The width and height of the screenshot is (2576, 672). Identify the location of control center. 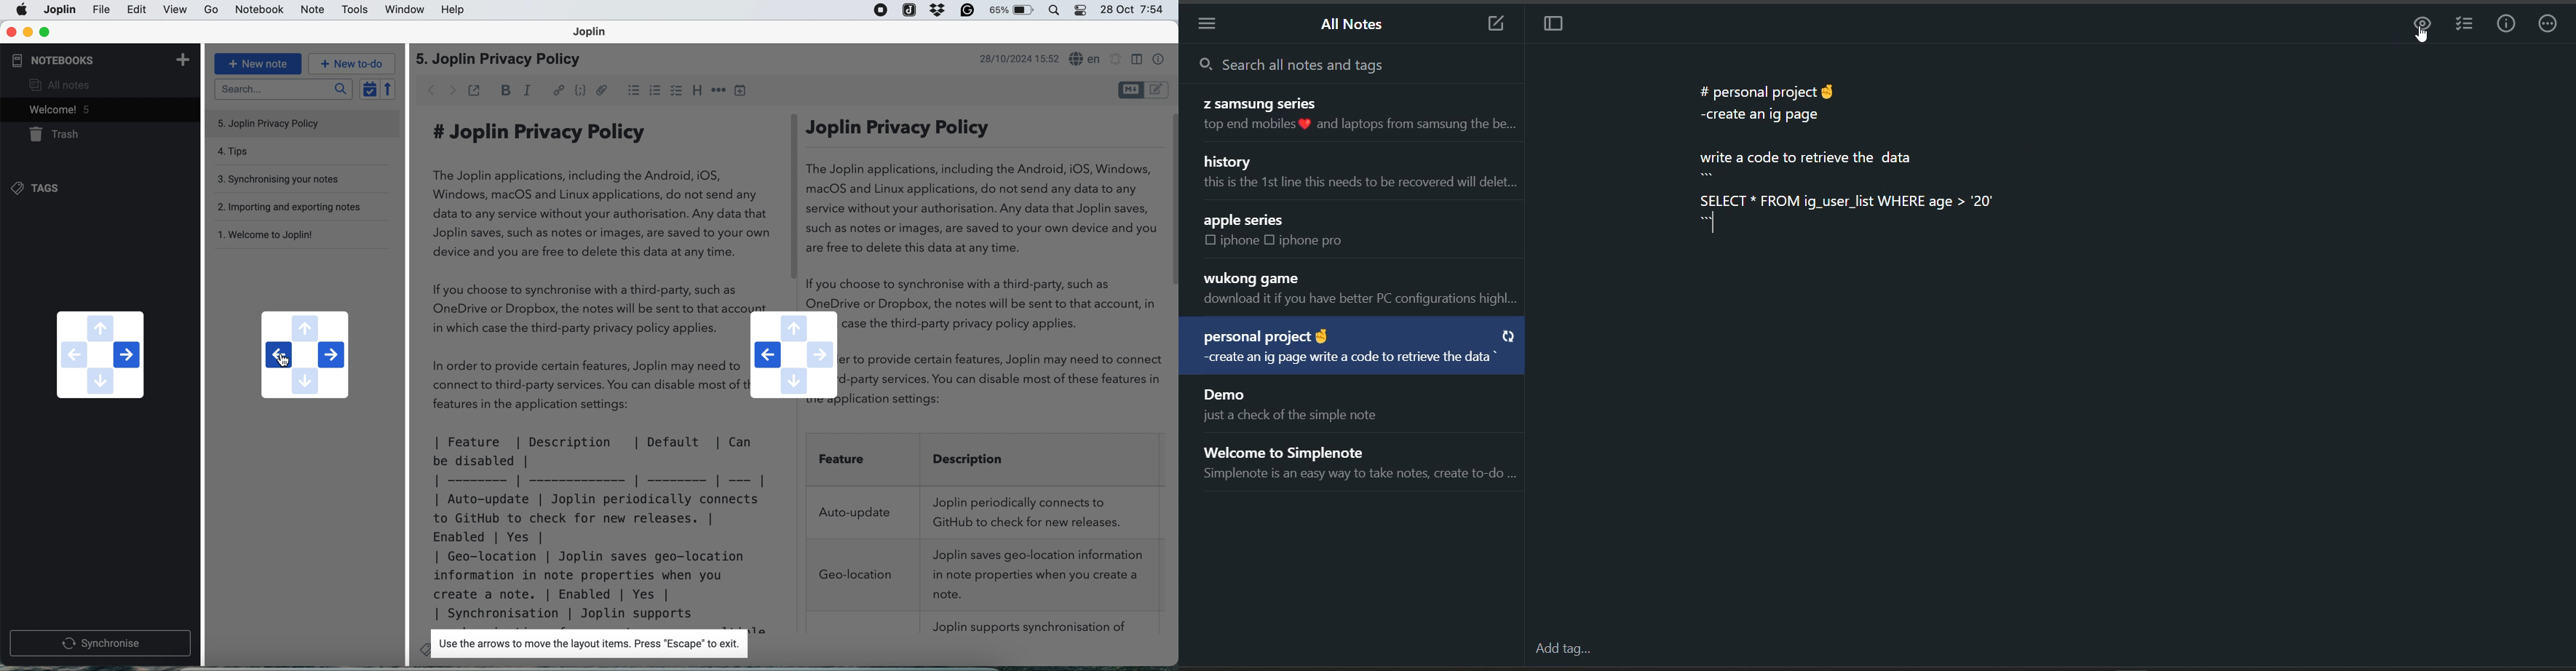
(1058, 11).